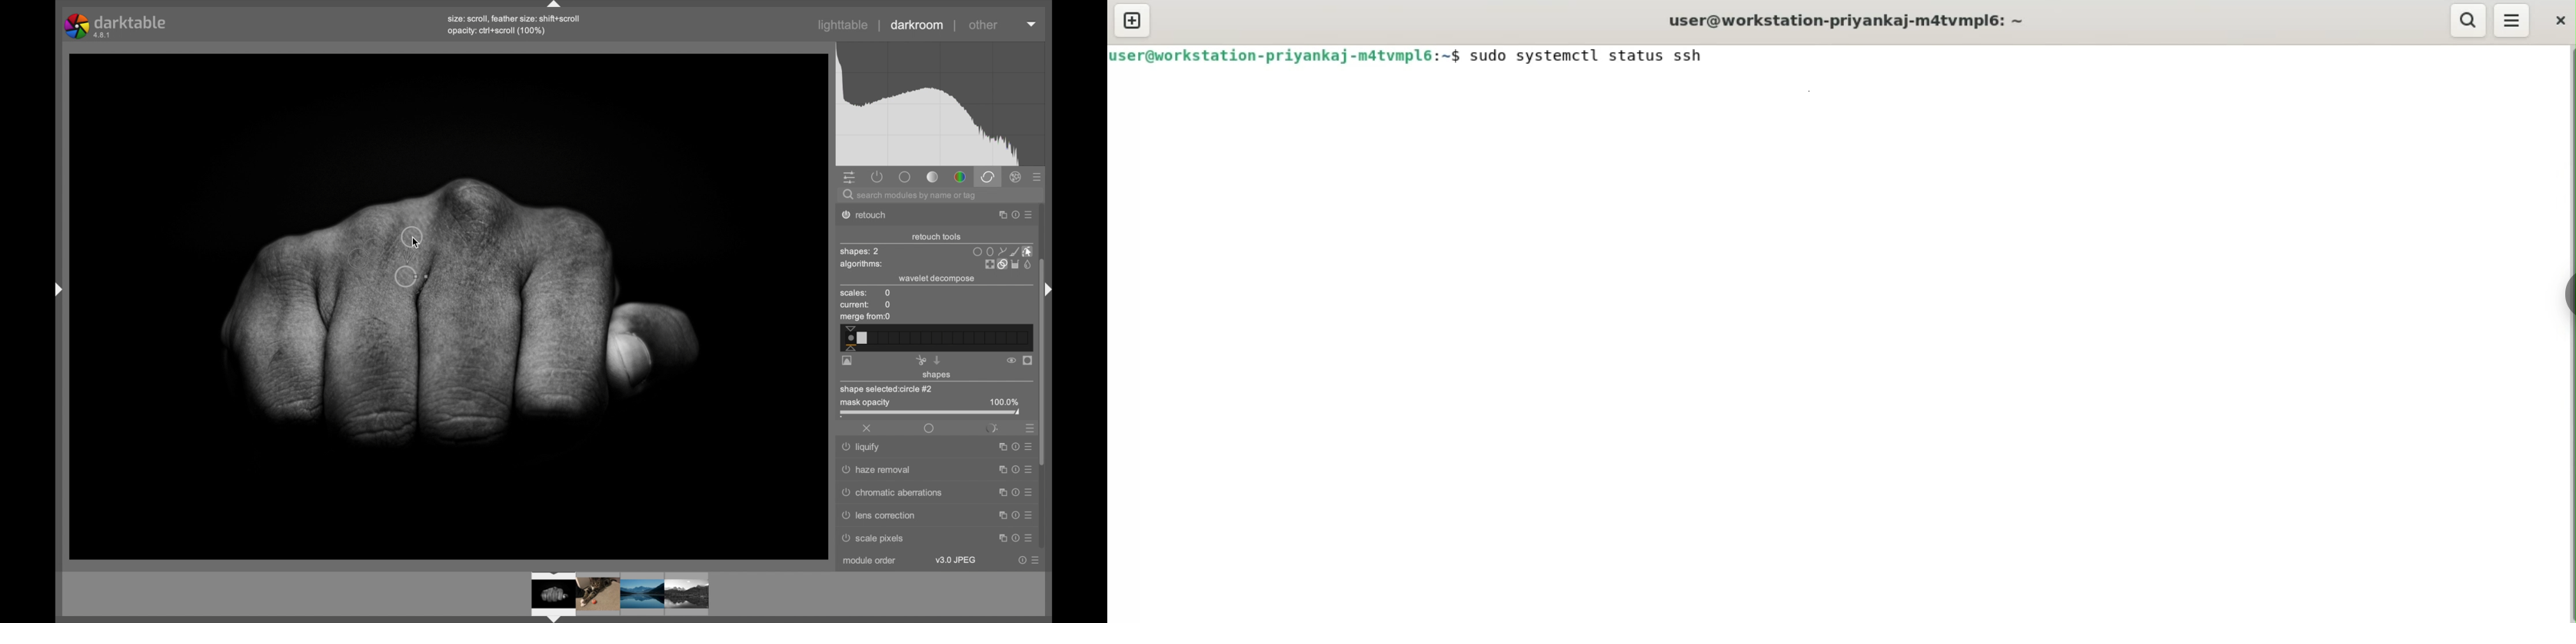 This screenshot has height=644, width=2576. Describe the element at coordinates (1011, 361) in the screenshot. I see `switch off mask` at that location.